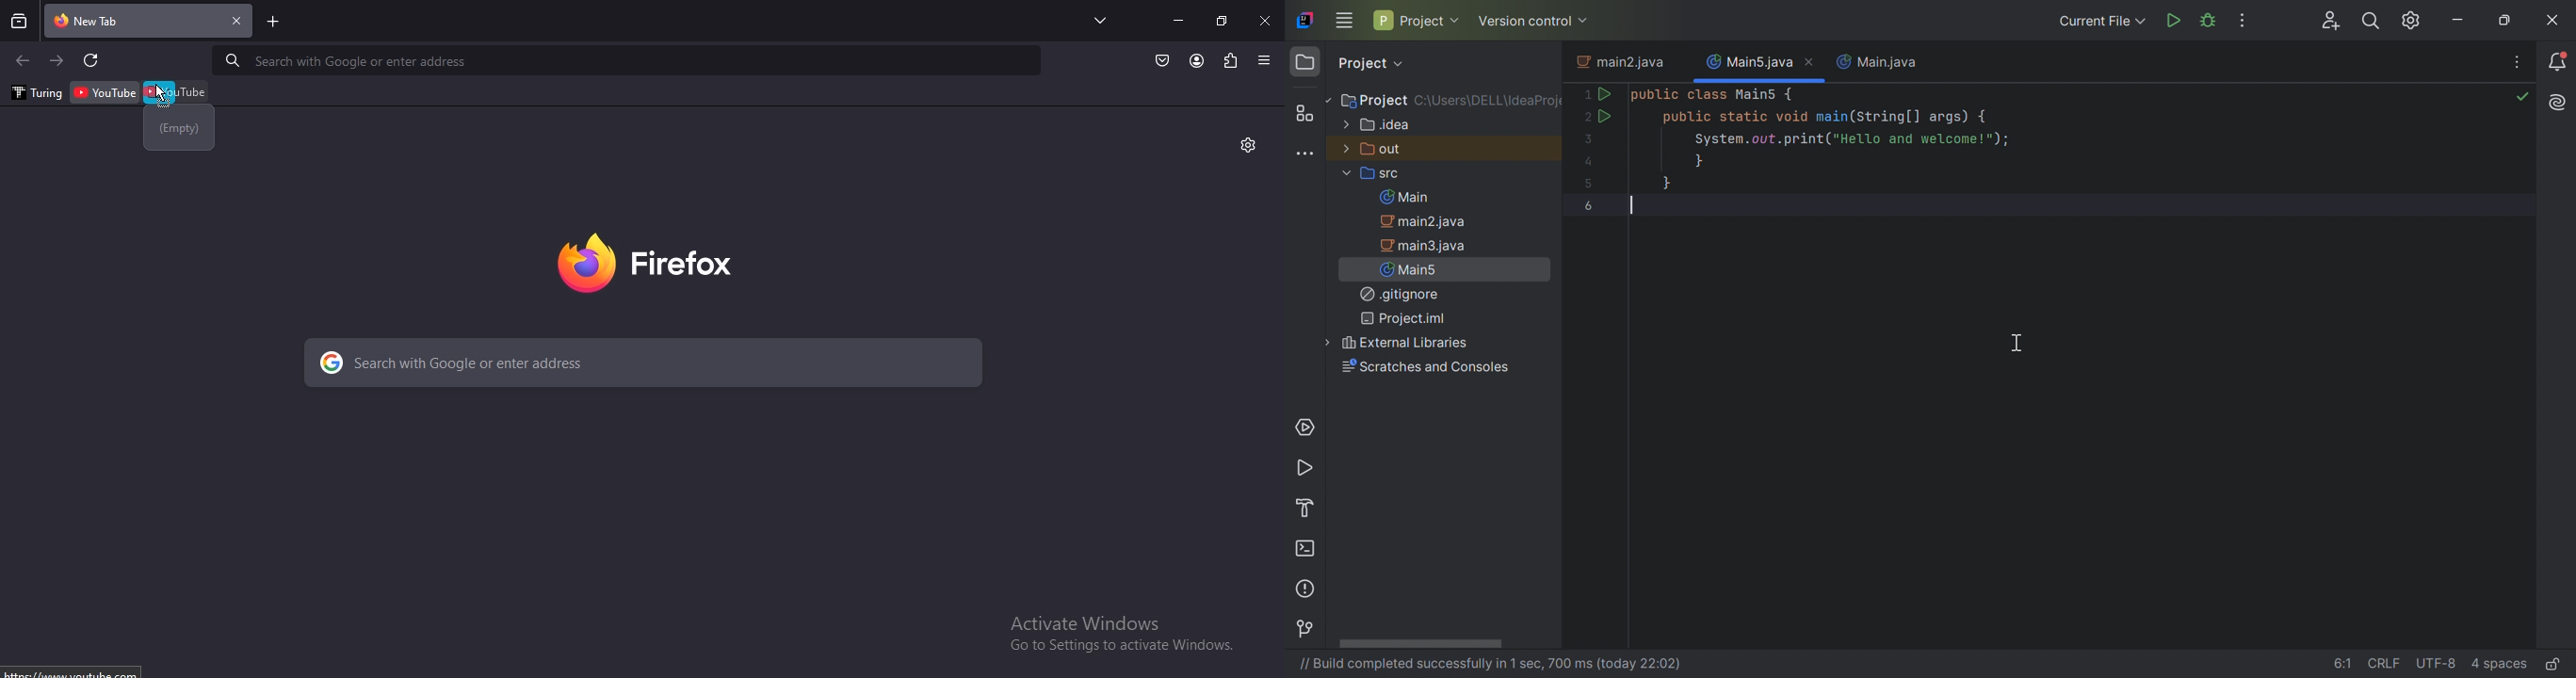 This screenshot has height=700, width=2576. Describe the element at coordinates (2523, 100) in the screenshot. I see `No problems found` at that location.